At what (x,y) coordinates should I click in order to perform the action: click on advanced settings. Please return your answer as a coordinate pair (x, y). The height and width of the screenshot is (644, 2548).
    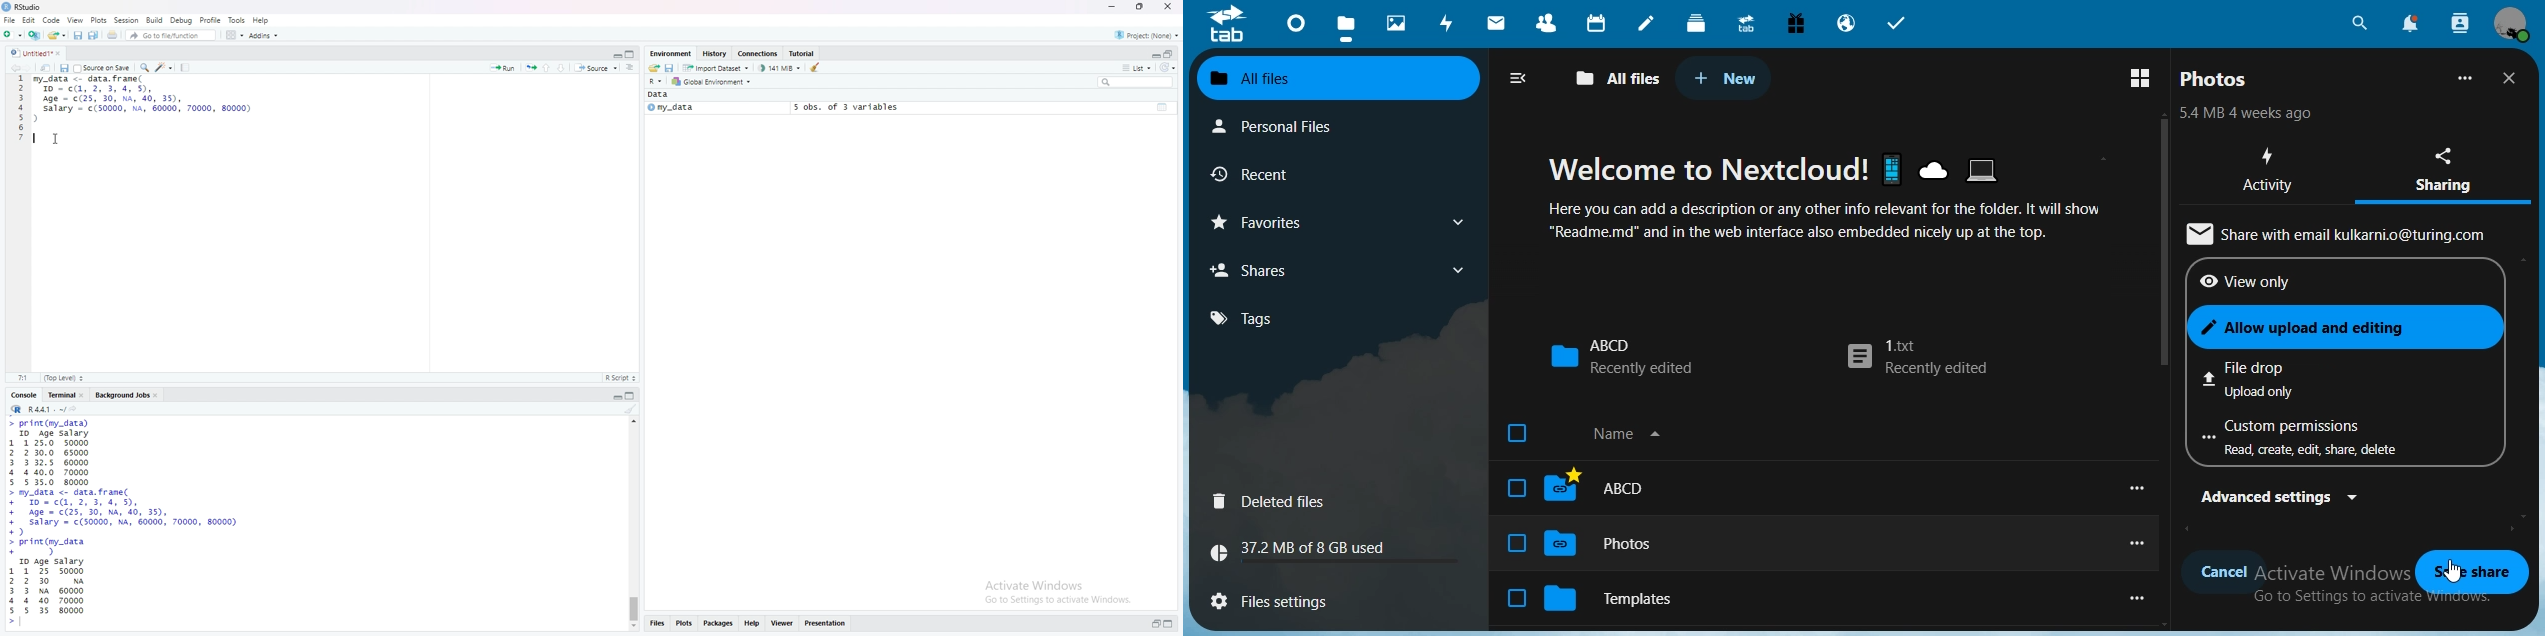
    Looking at the image, I should click on (2282, 497).